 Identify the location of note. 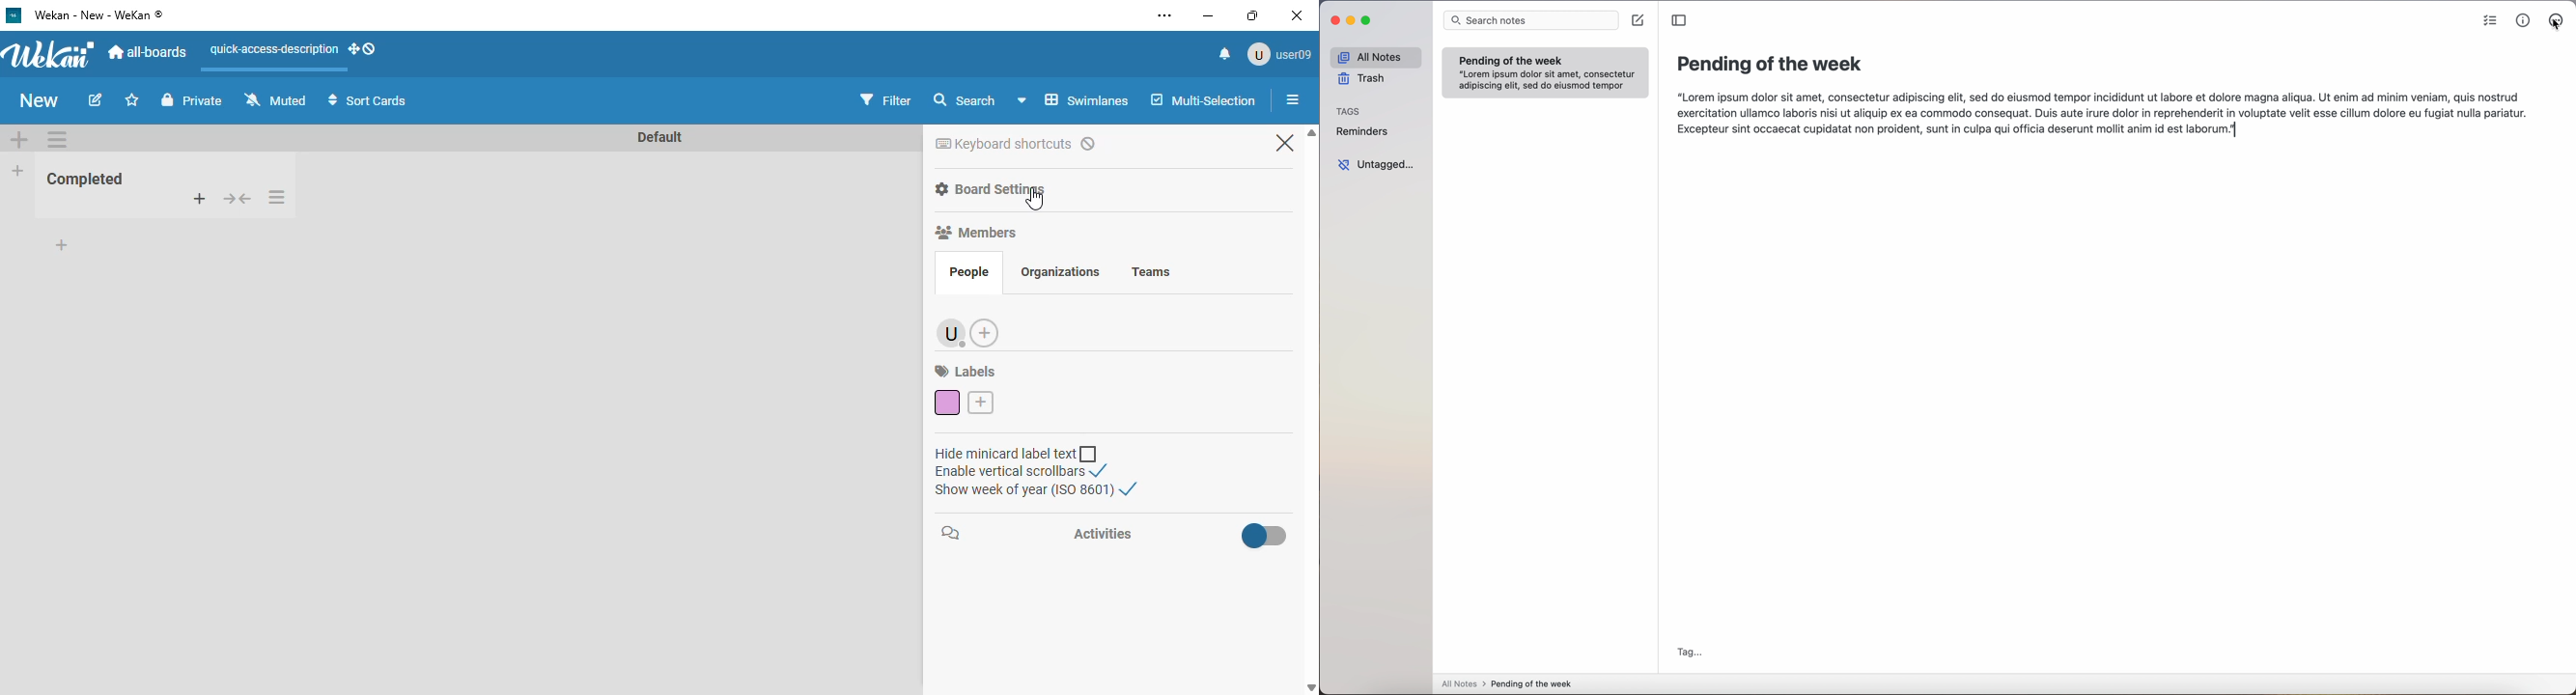
(1545, 72).